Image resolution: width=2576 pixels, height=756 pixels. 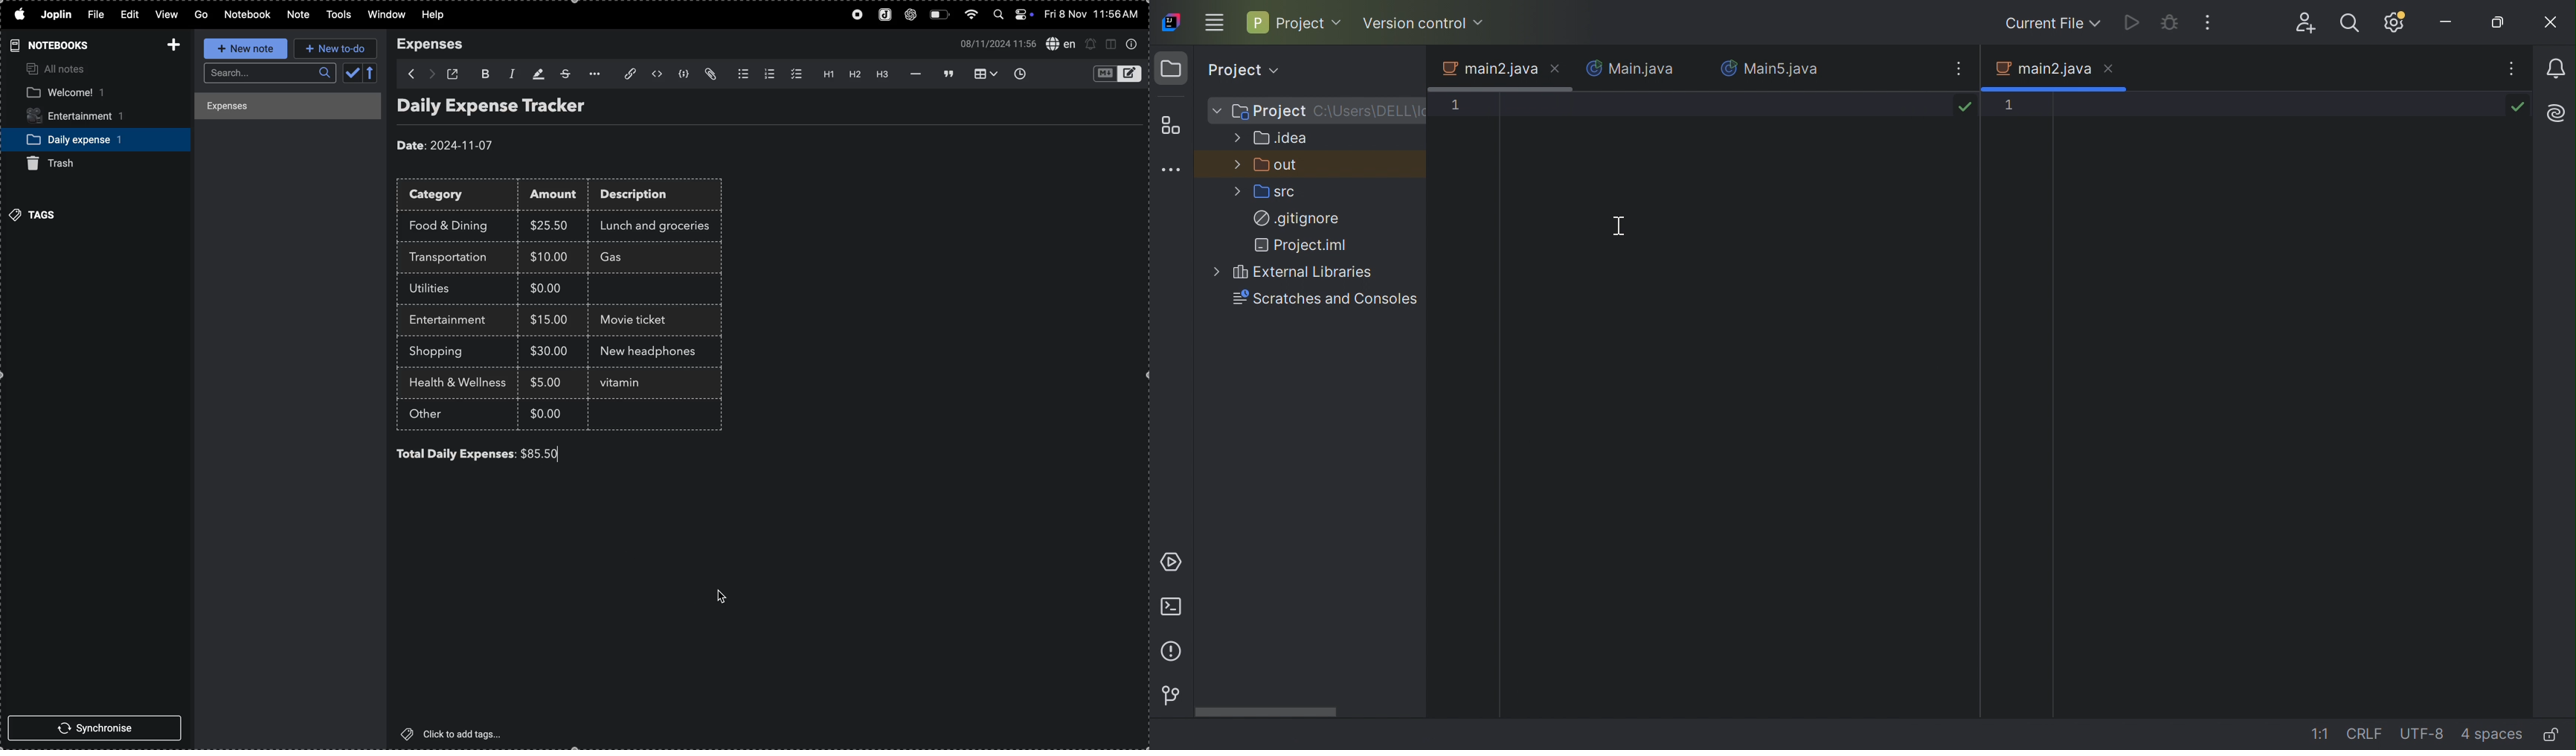 What do you see at coordinates (88, 139) in the screenshot?
I see `daily expense notebook` at bounding box center [88, 139].